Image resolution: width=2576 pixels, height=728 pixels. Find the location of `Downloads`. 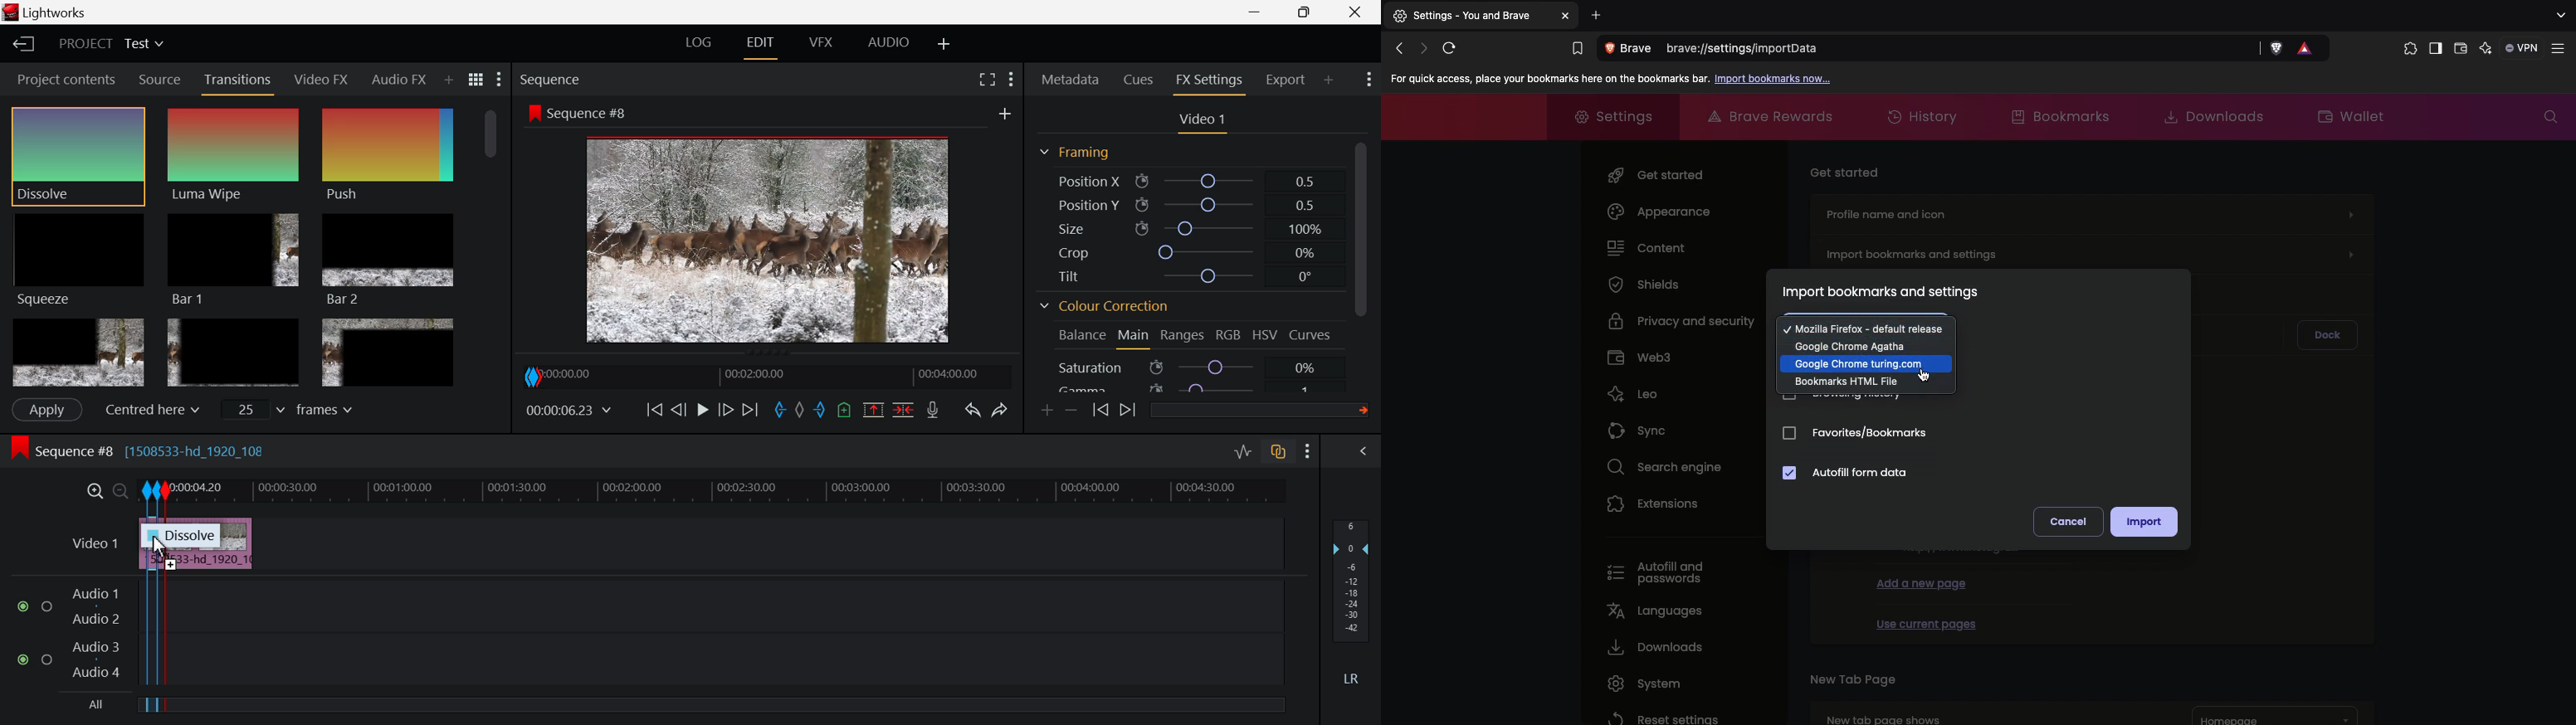

Downloads is located at coordinates (1652, 647).